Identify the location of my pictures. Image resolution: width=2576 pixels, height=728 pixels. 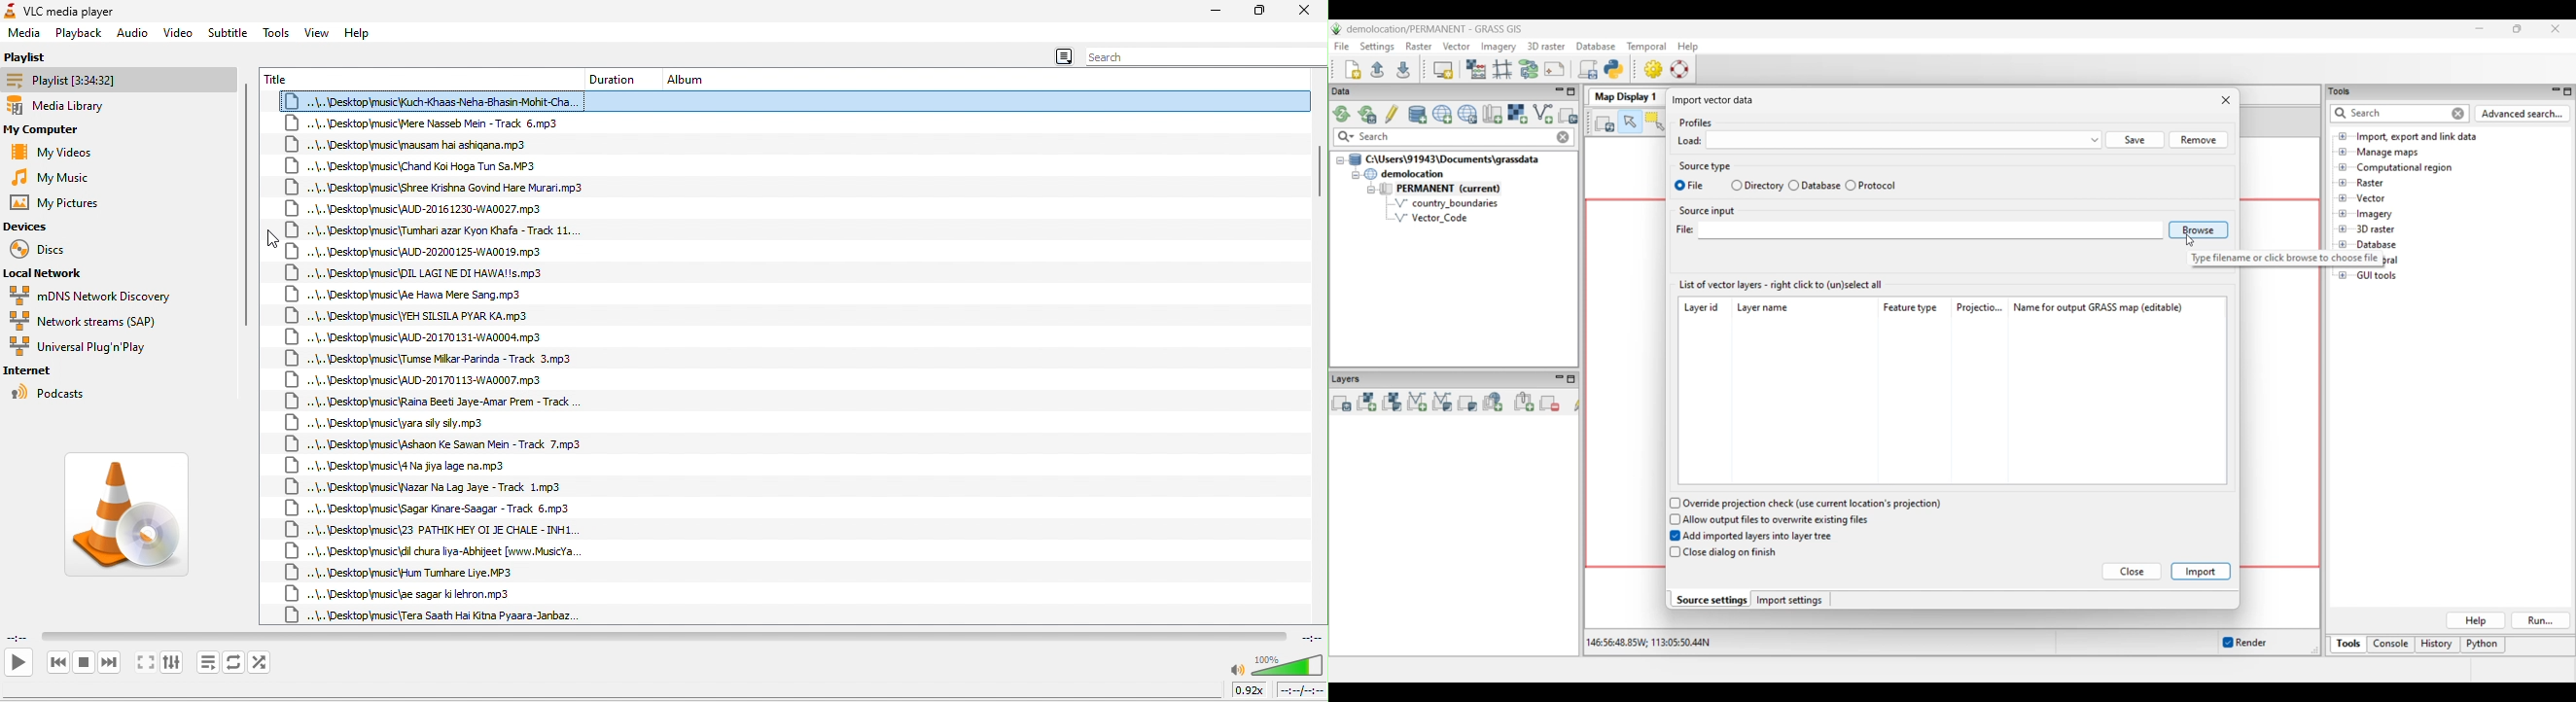
(67, 204).